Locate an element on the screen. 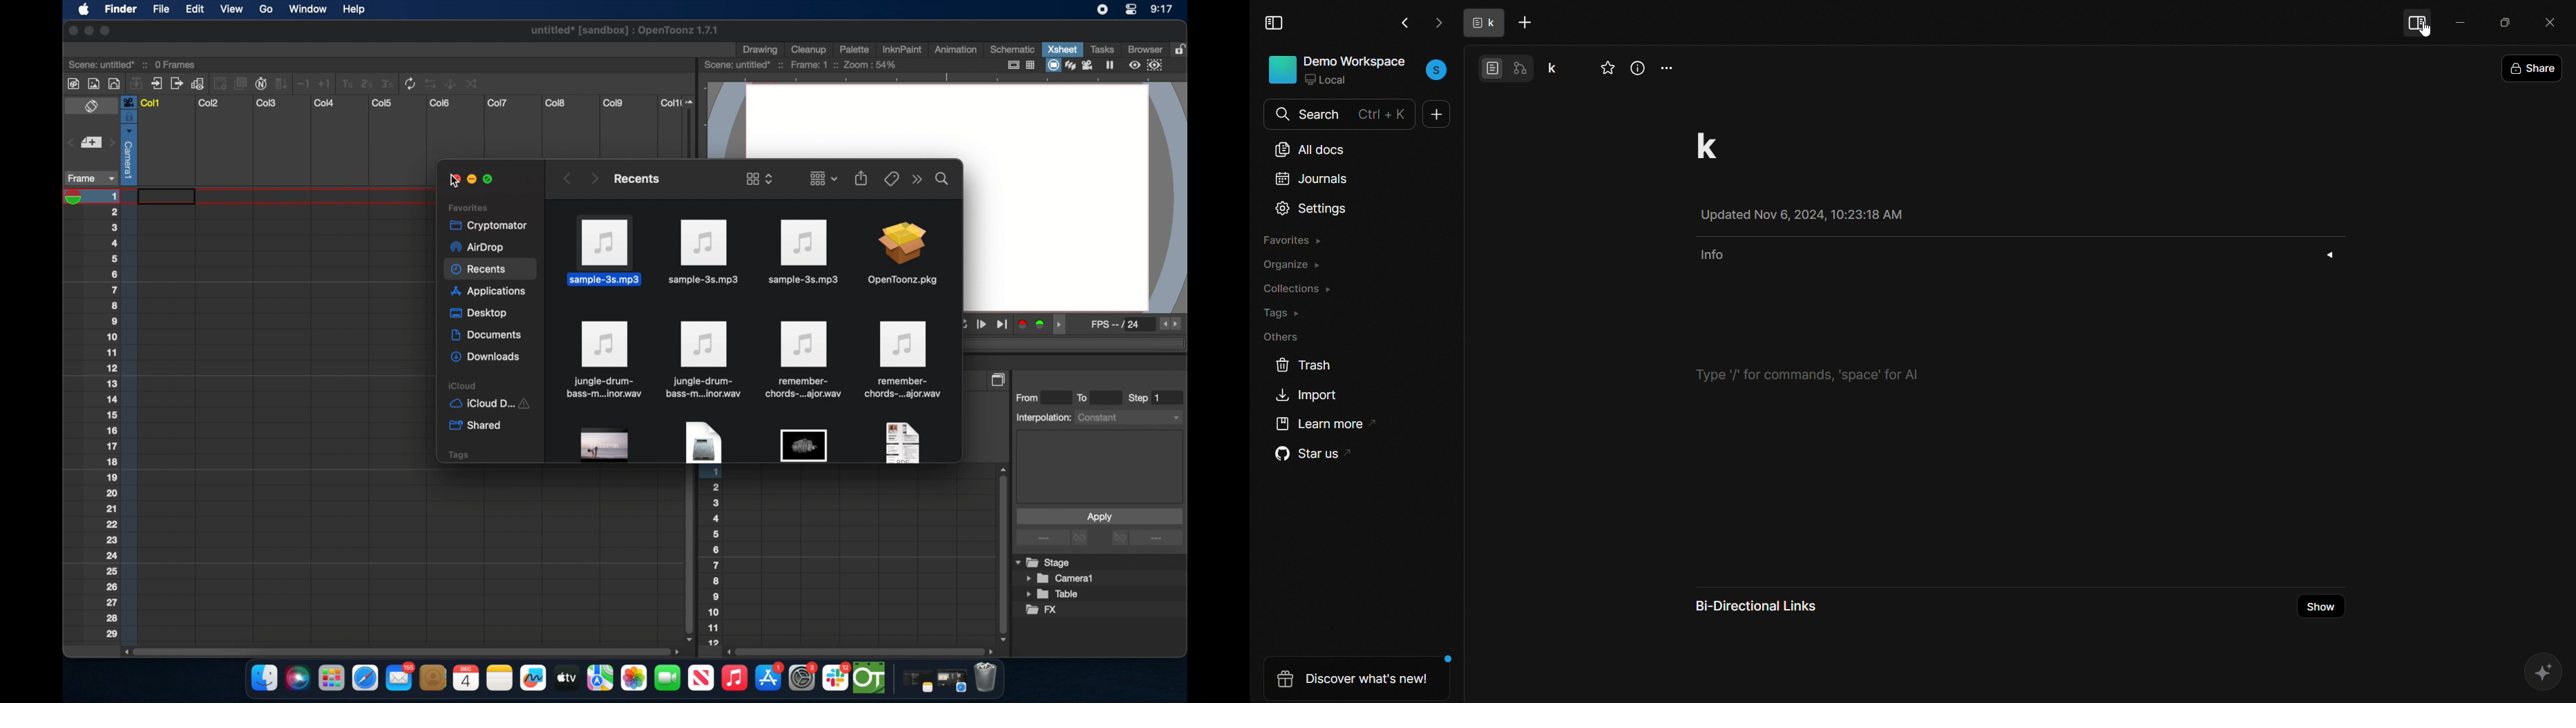  stage is located at coordinates (1044, 563).